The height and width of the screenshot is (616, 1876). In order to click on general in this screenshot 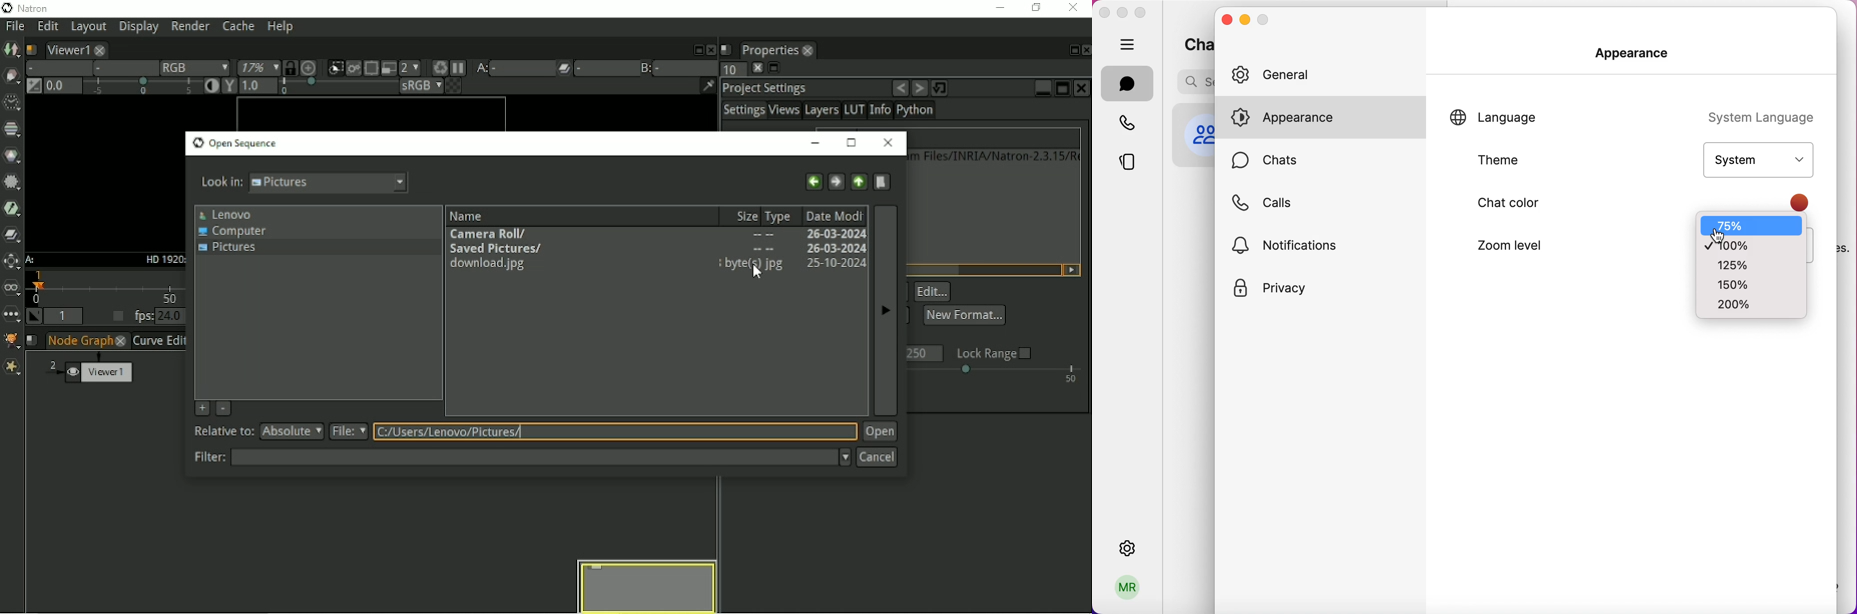, I will do `click(1324, 77)`.